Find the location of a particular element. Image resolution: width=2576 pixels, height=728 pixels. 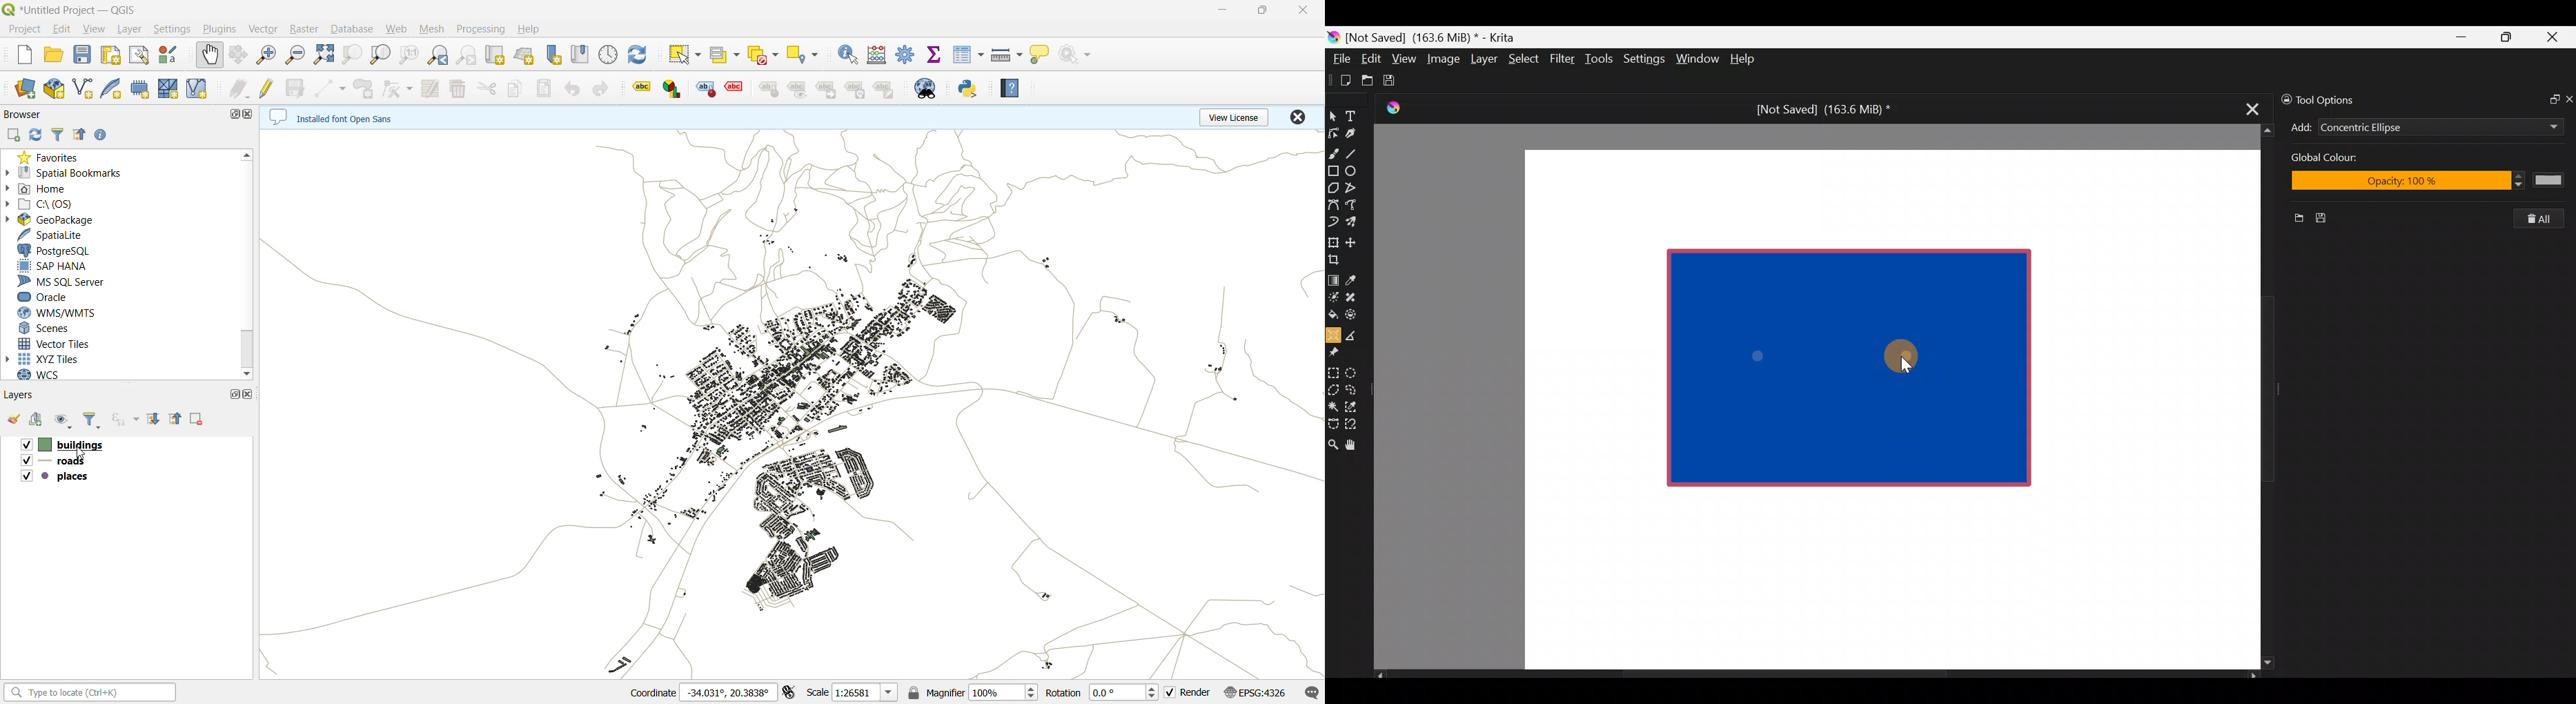

Edit shapes tool is located at coordinates (1333, 132).